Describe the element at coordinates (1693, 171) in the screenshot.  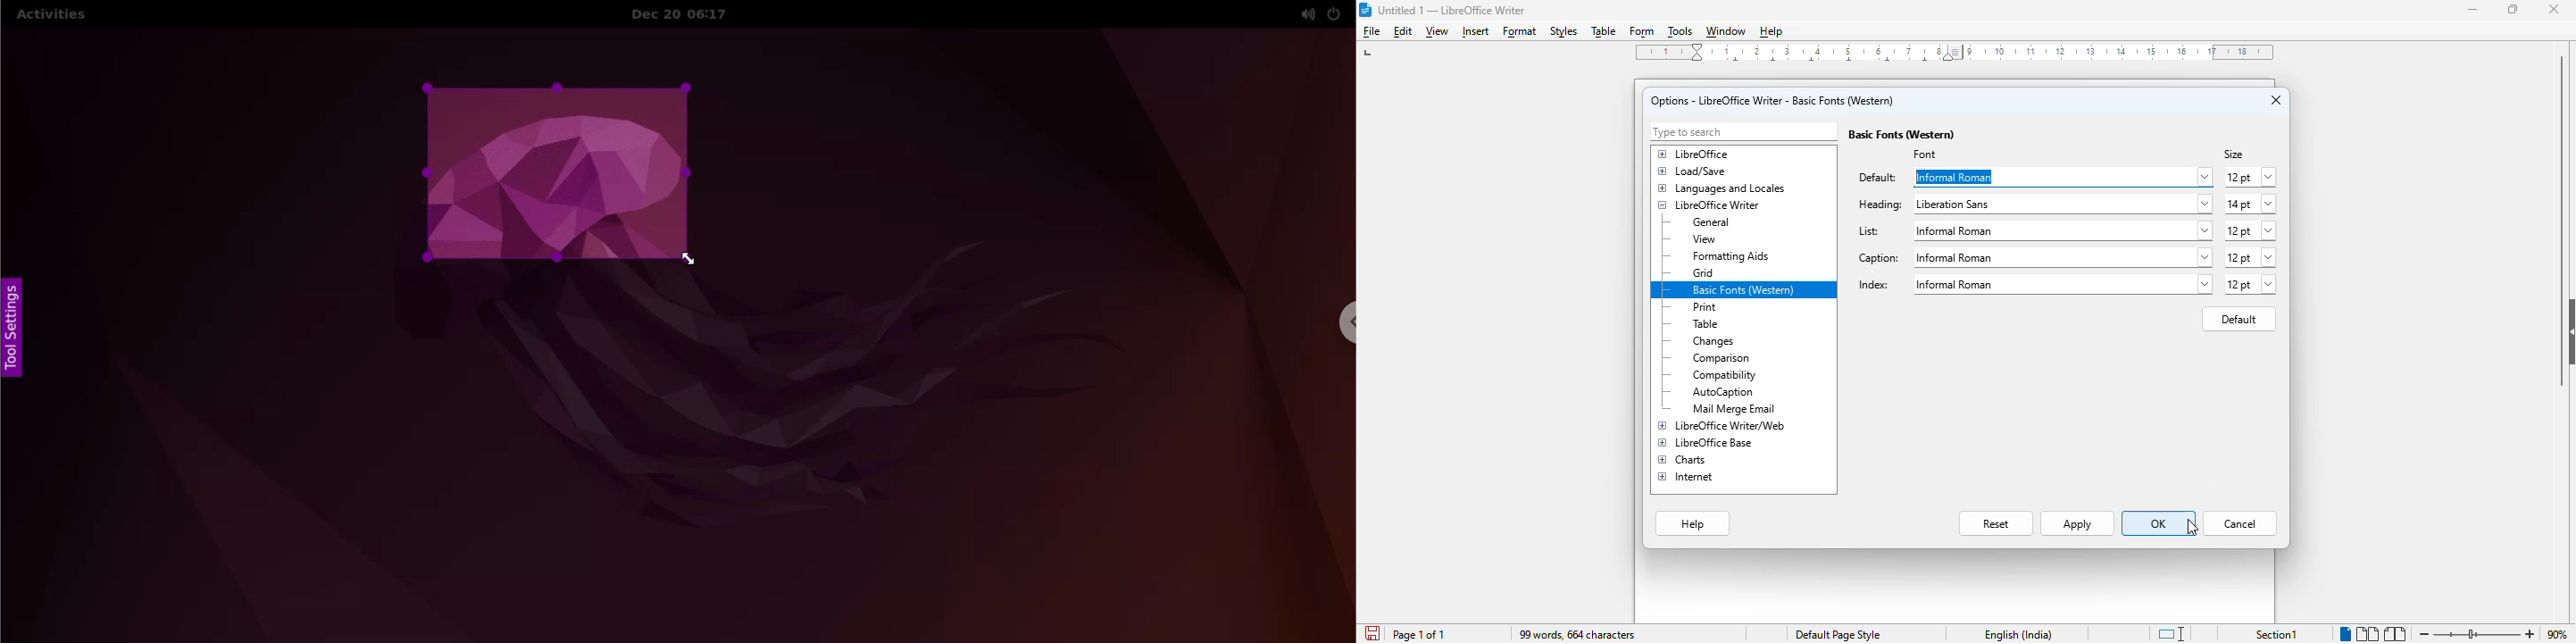
I see `load/save` at that location.